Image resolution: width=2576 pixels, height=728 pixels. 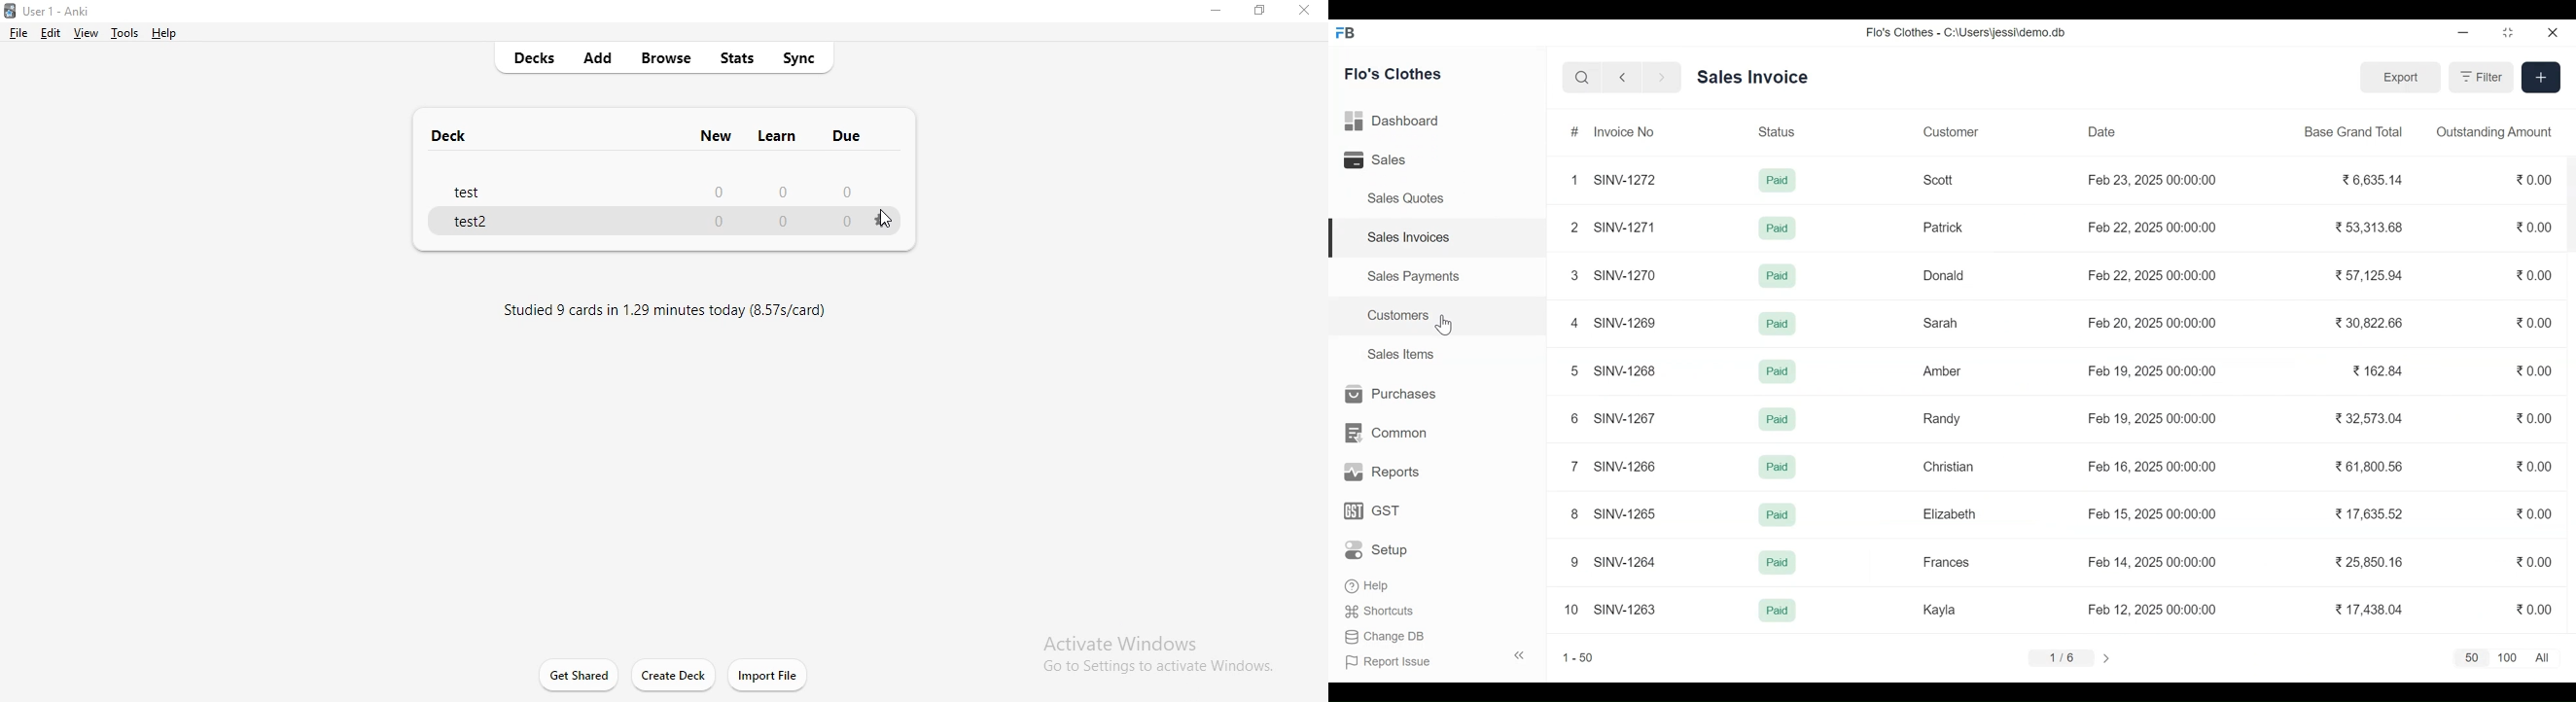 I want to click on edit, so click(x=51, y=34).